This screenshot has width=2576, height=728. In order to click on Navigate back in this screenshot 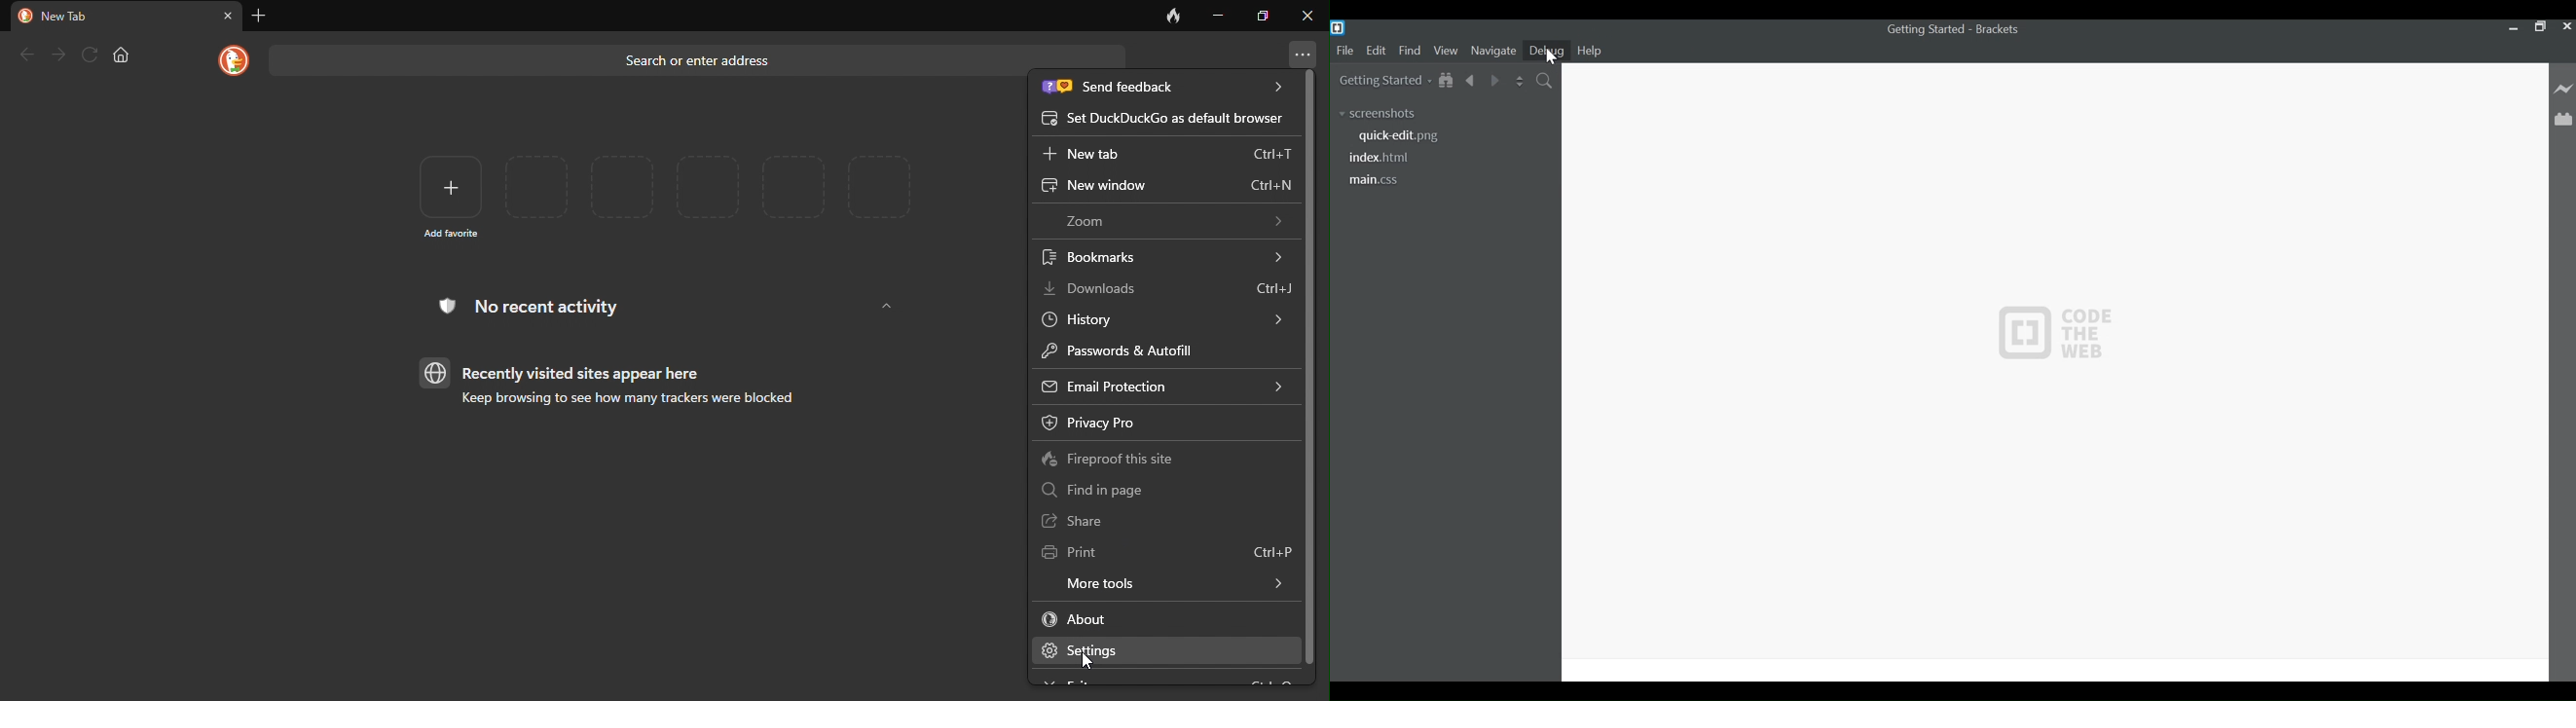, I will do `click(1471, 80)`.